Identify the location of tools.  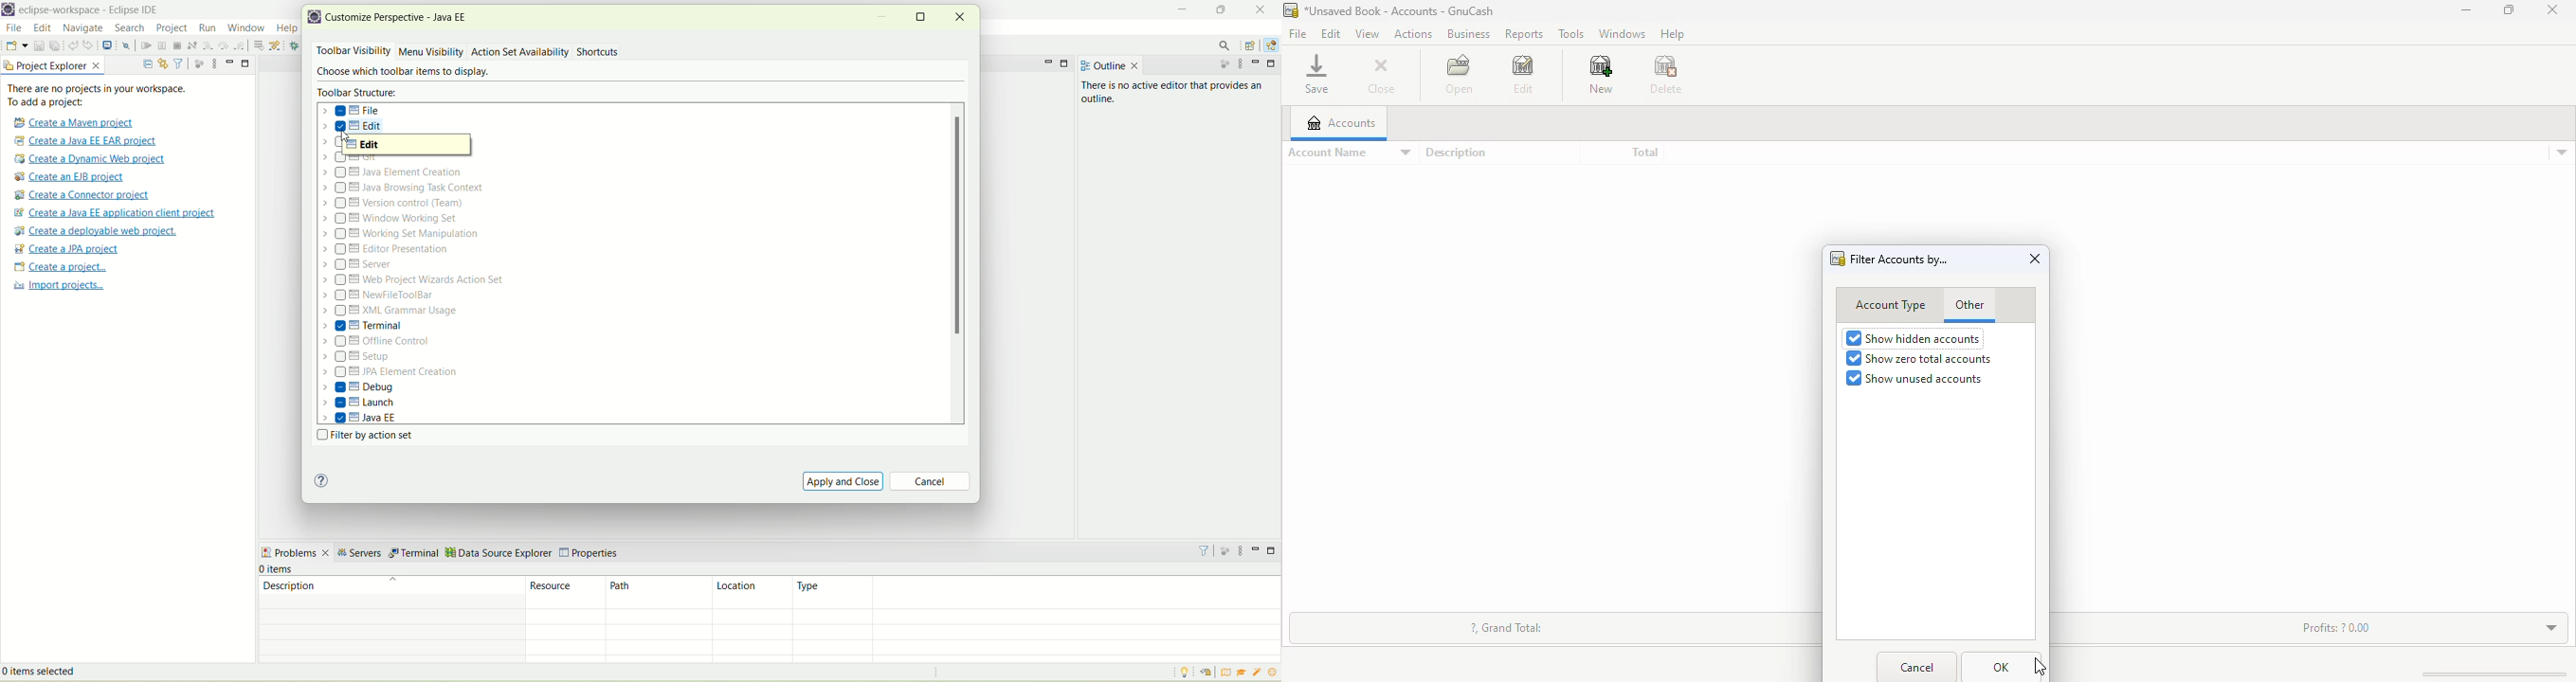
(1570, 33).